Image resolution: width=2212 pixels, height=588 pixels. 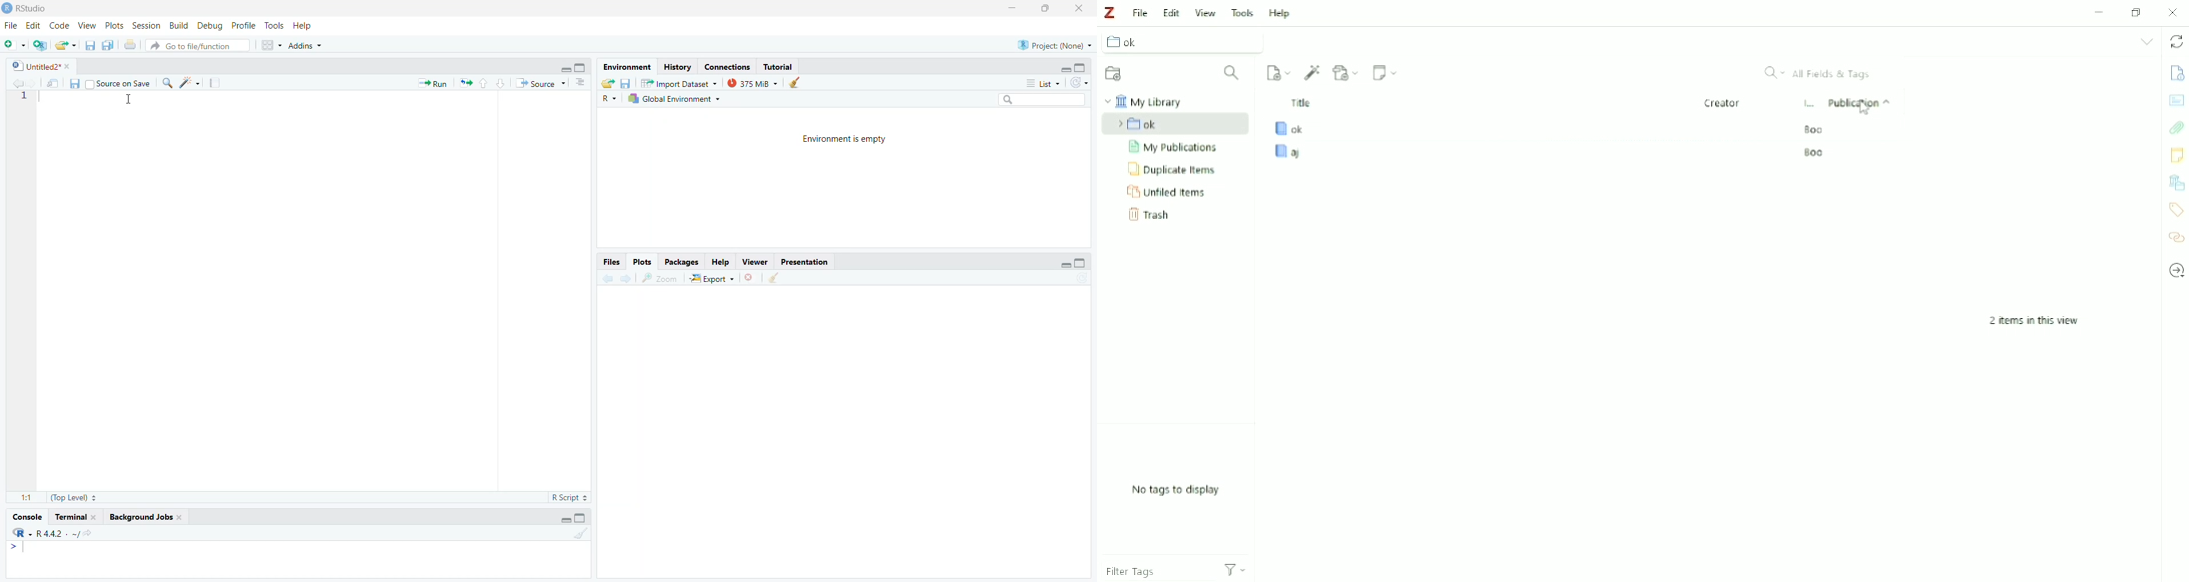 I want to click on file, so click(x=10, y=24).